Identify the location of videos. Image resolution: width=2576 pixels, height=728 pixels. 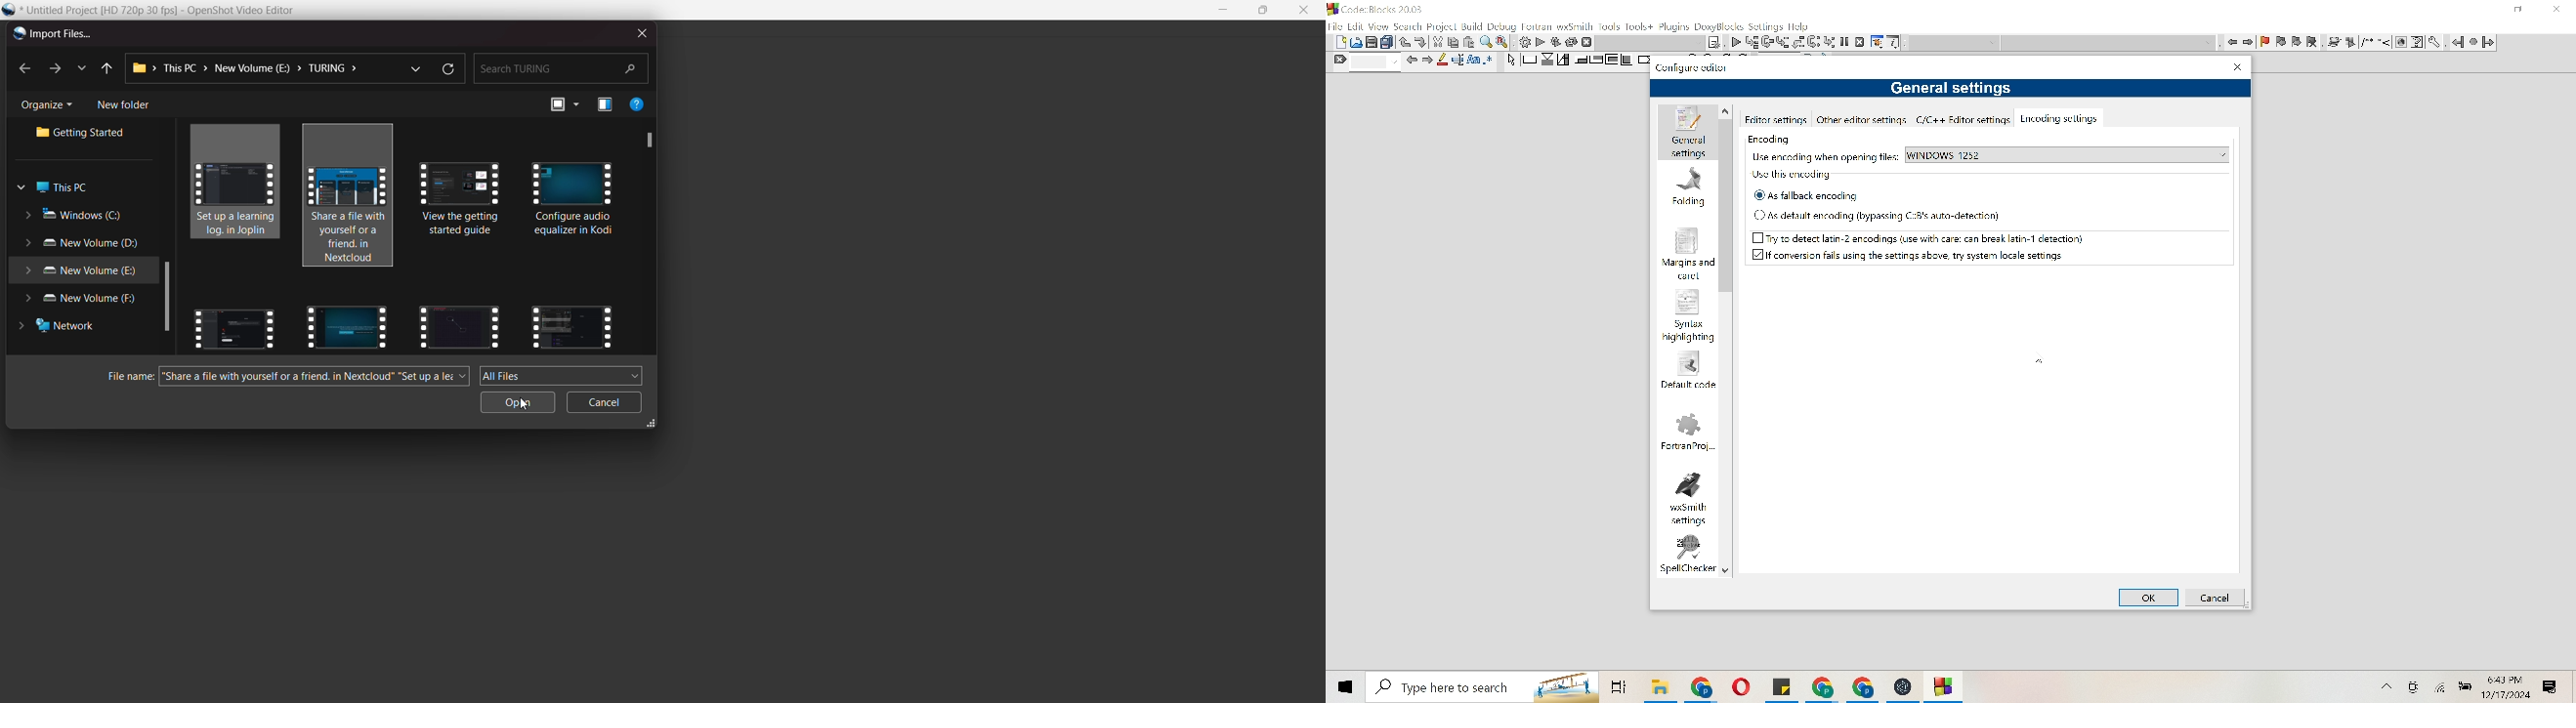
(464, 210).